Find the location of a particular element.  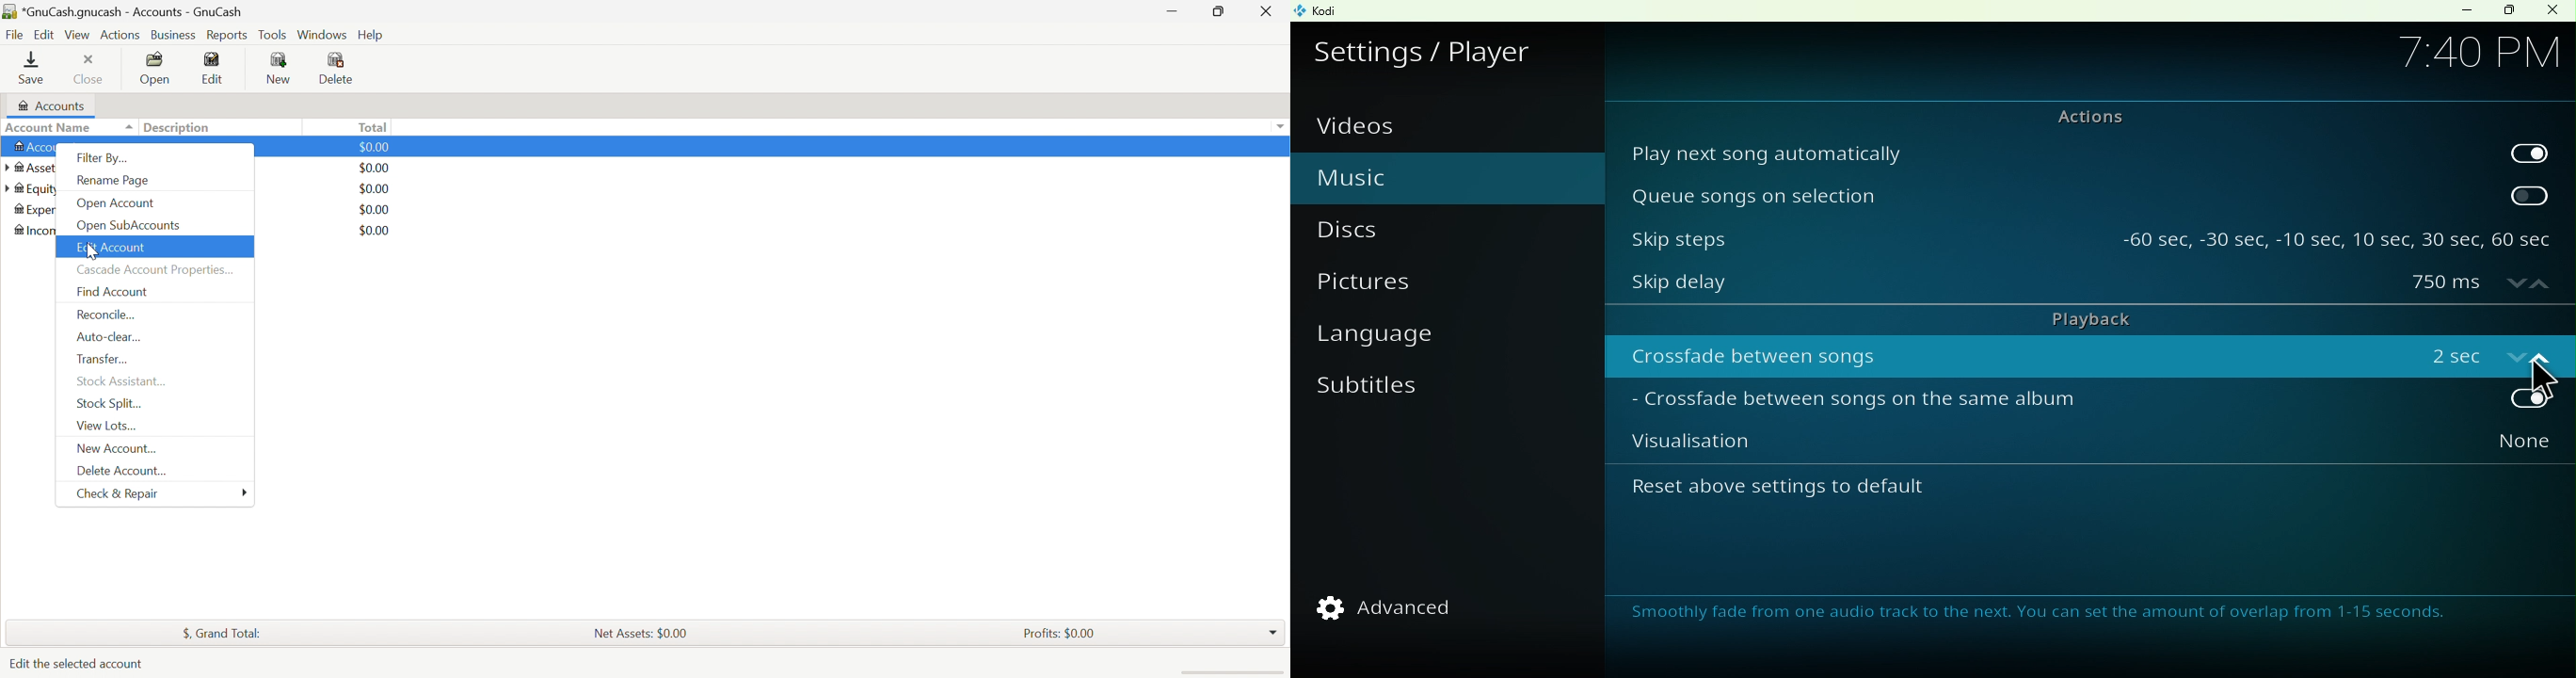

Minimize is located at coordinates (2462, 10).